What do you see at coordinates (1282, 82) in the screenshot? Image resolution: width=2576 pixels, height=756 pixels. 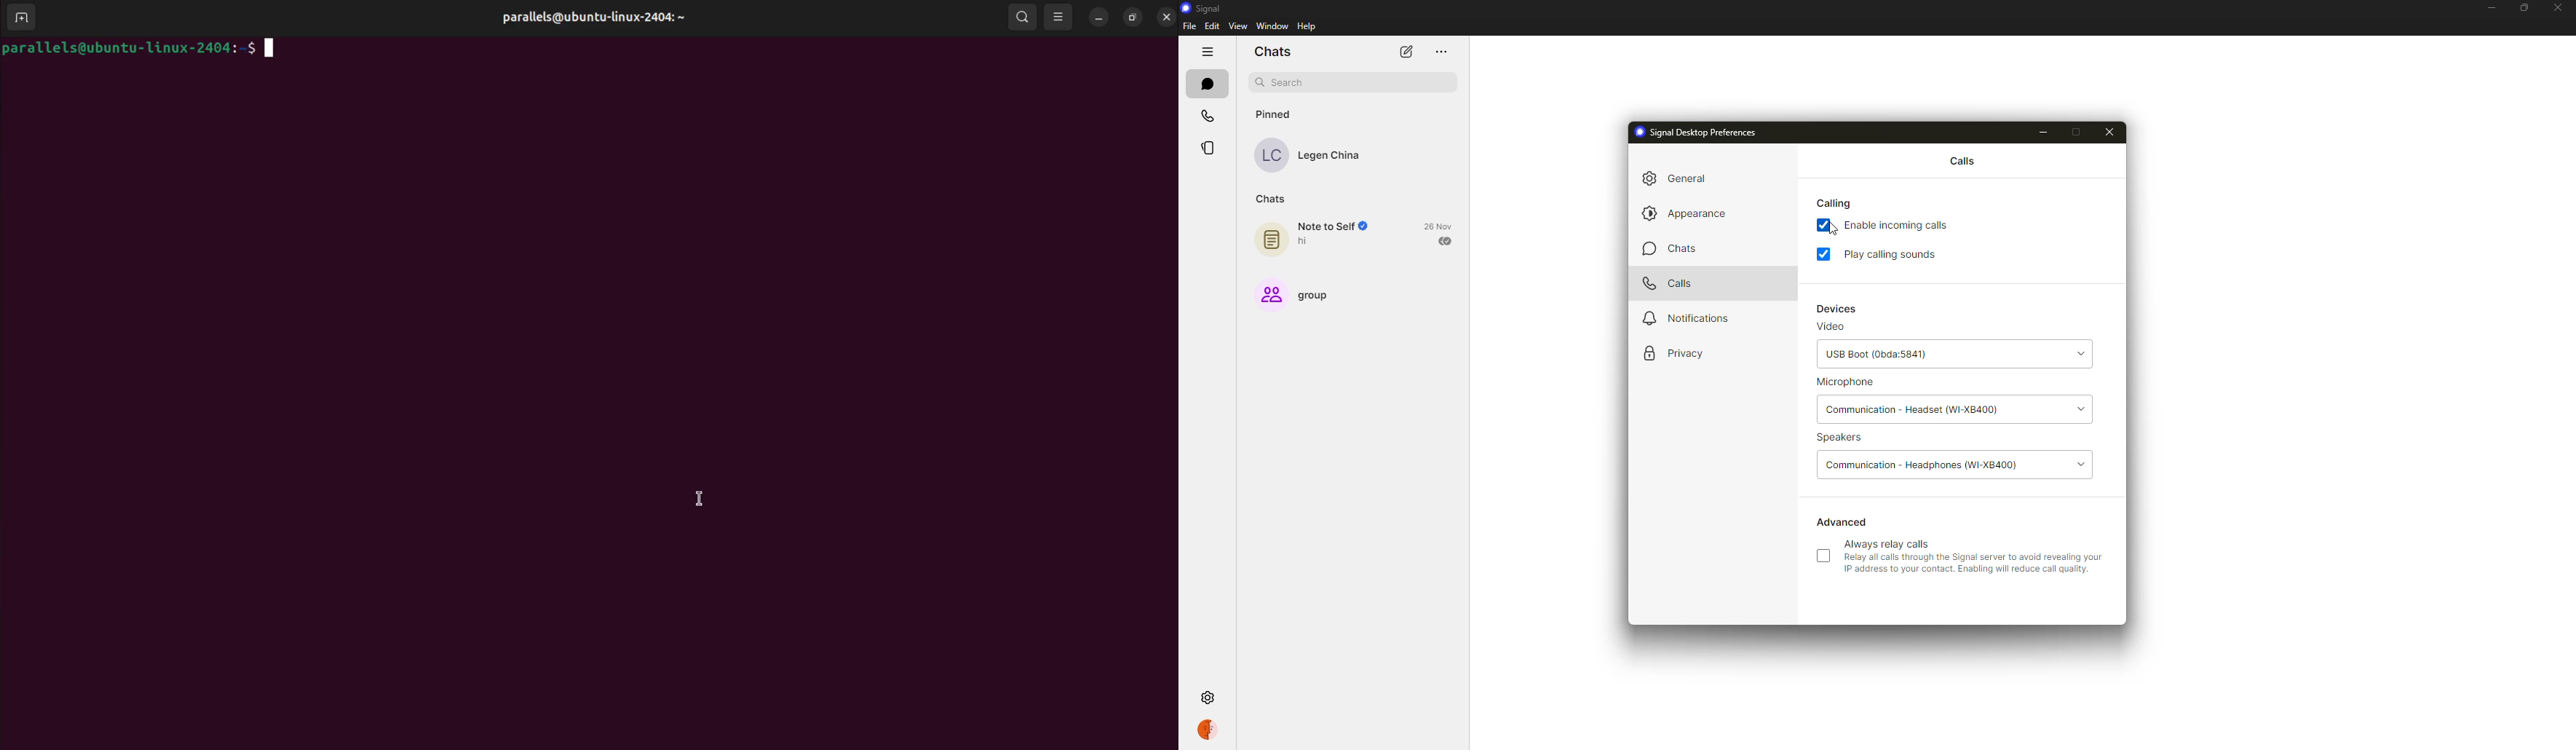 I see `search` at bounding box center [1282, 82].